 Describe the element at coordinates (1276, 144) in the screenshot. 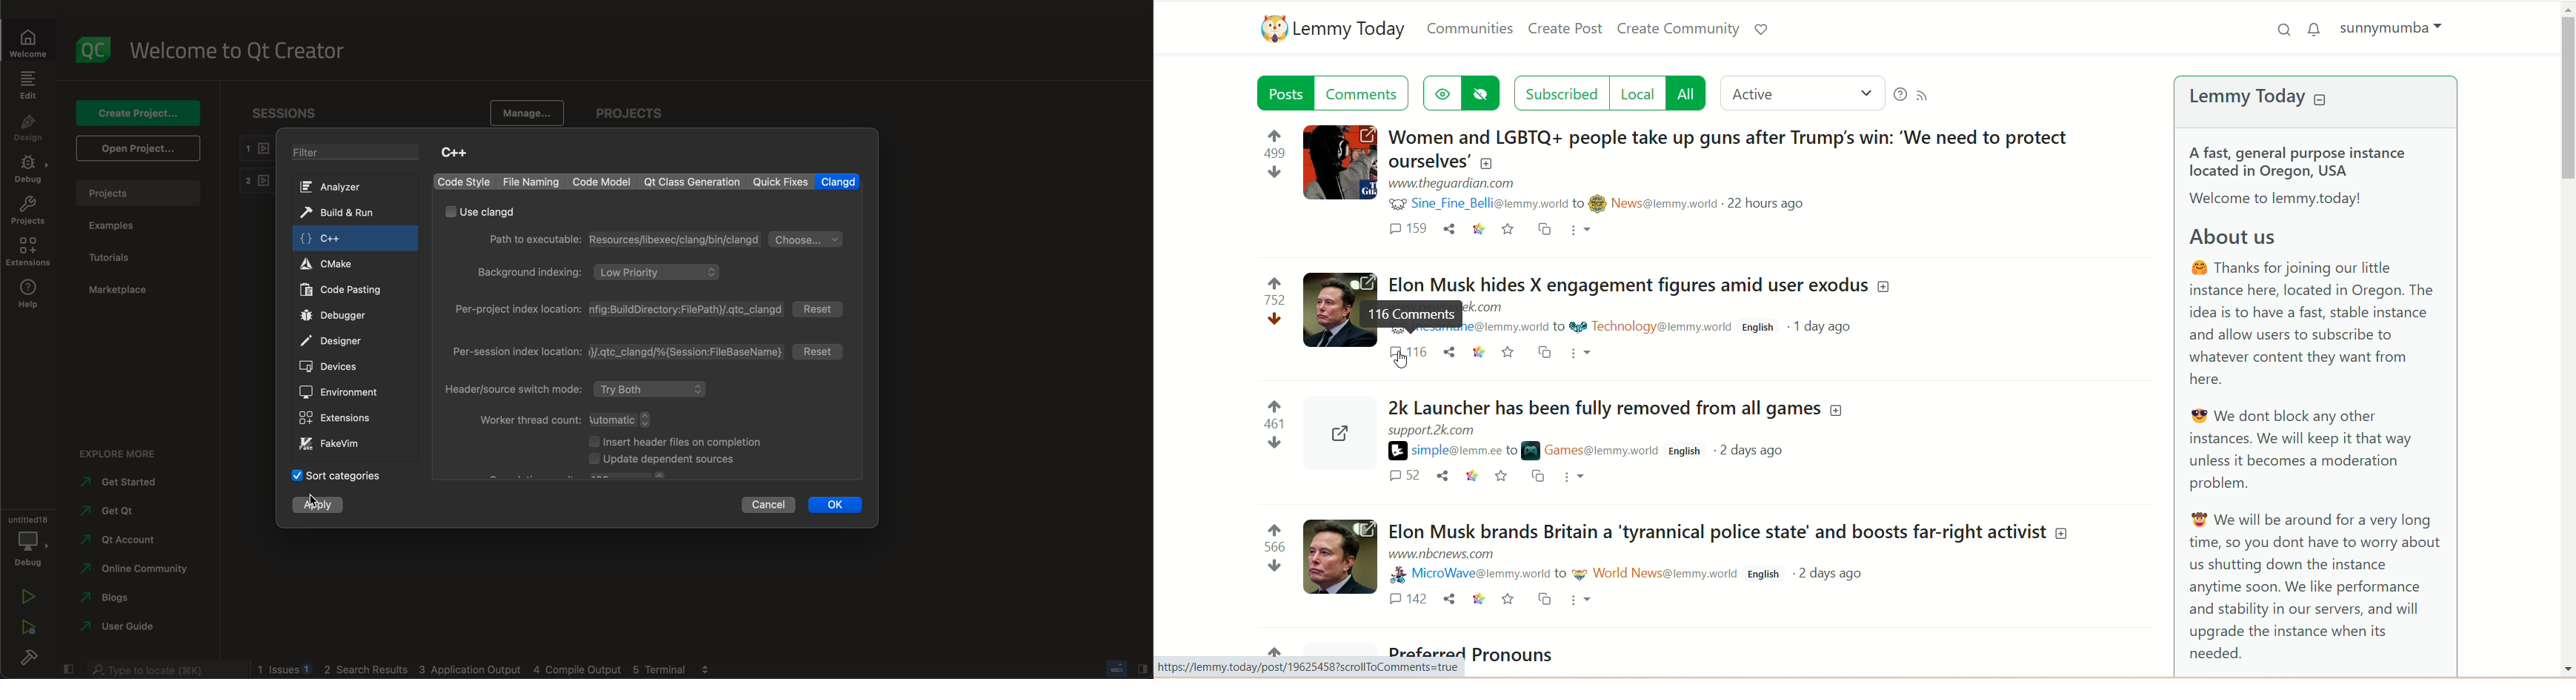

I see `Upvote 499` at that location.